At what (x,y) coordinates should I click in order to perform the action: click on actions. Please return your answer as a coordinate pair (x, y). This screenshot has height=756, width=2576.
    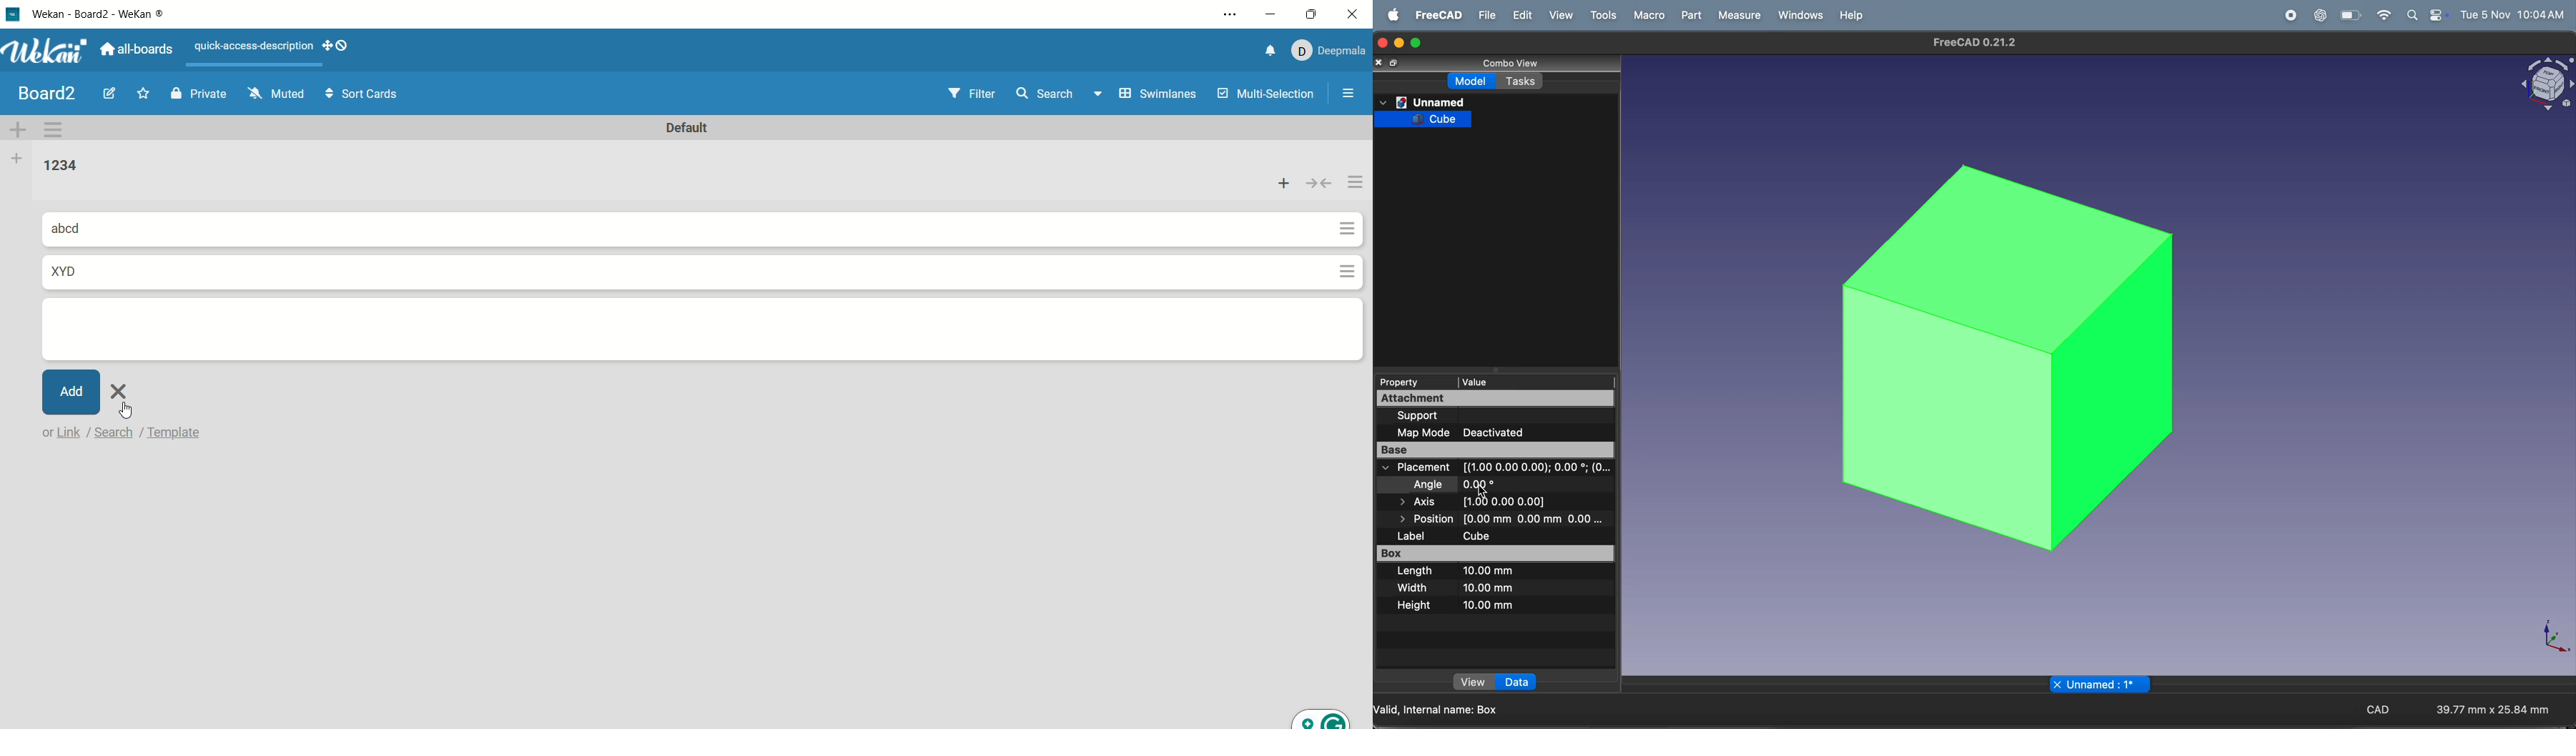
    Looking at the image, I should click on (1351, 223).